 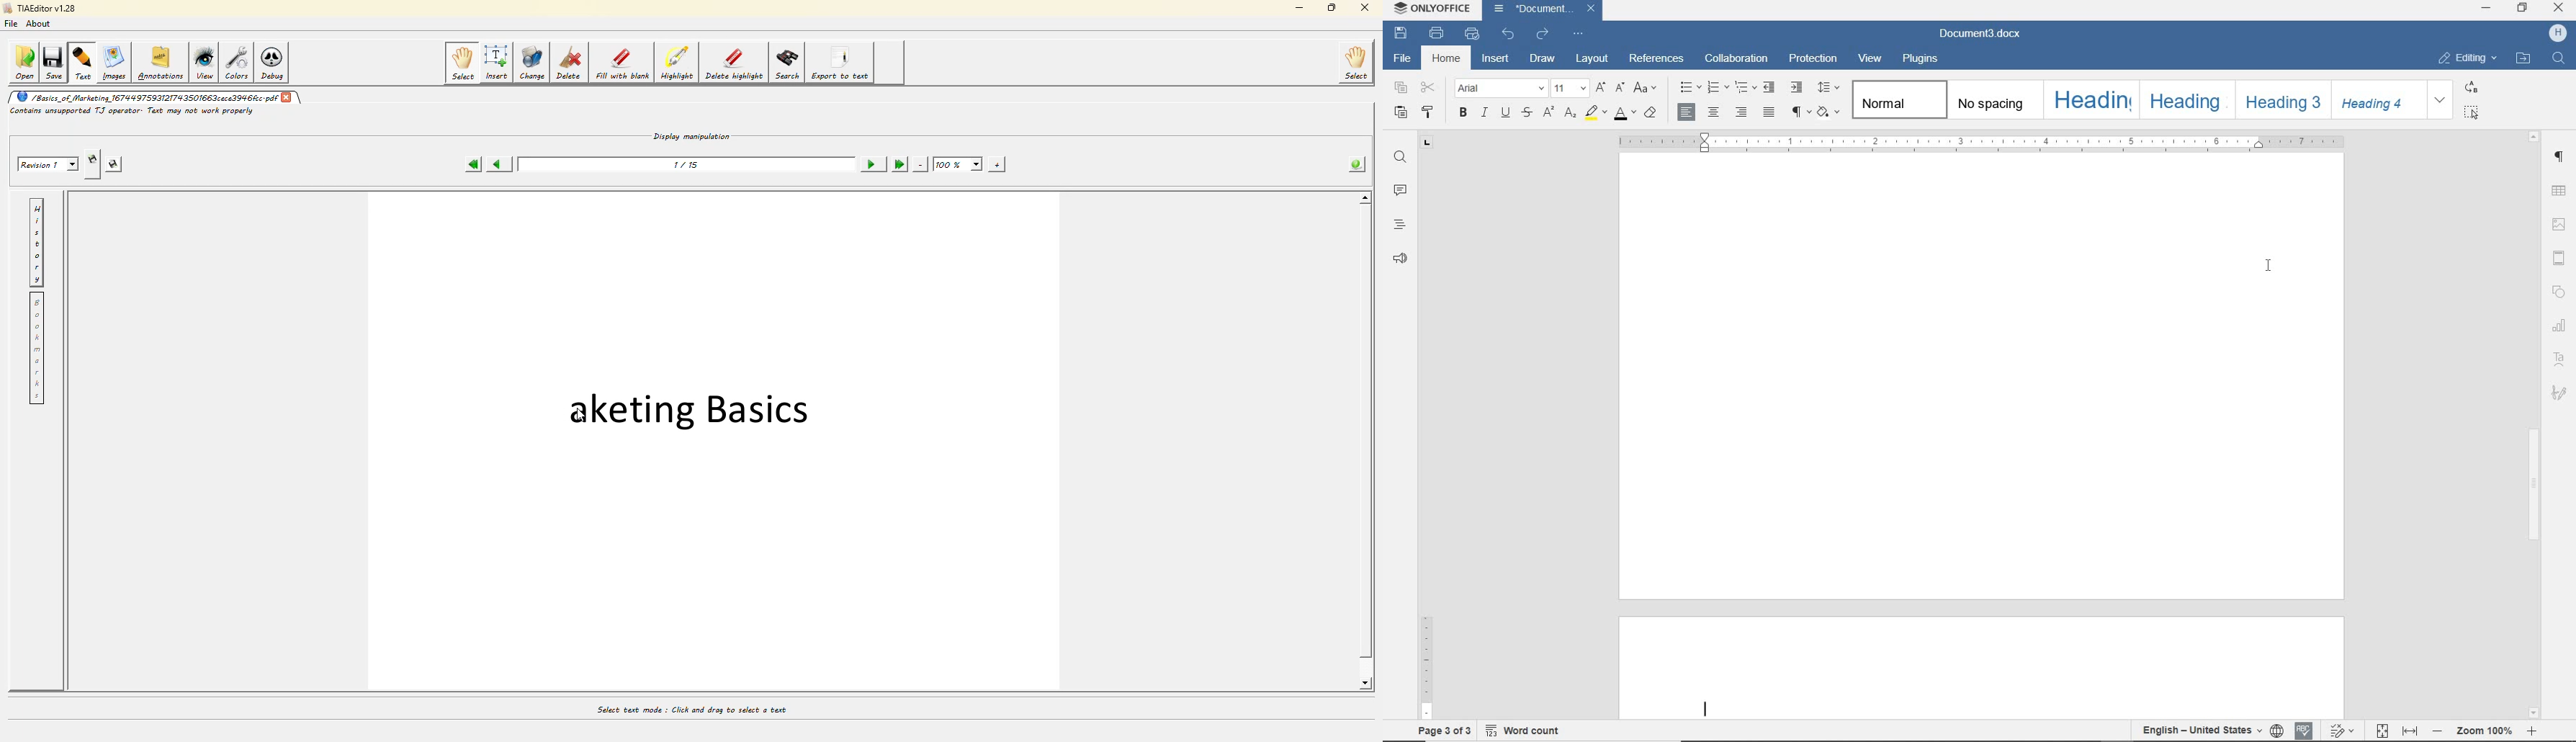 What do you see at coordinates (1896, 99) in the screenshot?
I see `NORMAL` at bounding box center [1896, 99].